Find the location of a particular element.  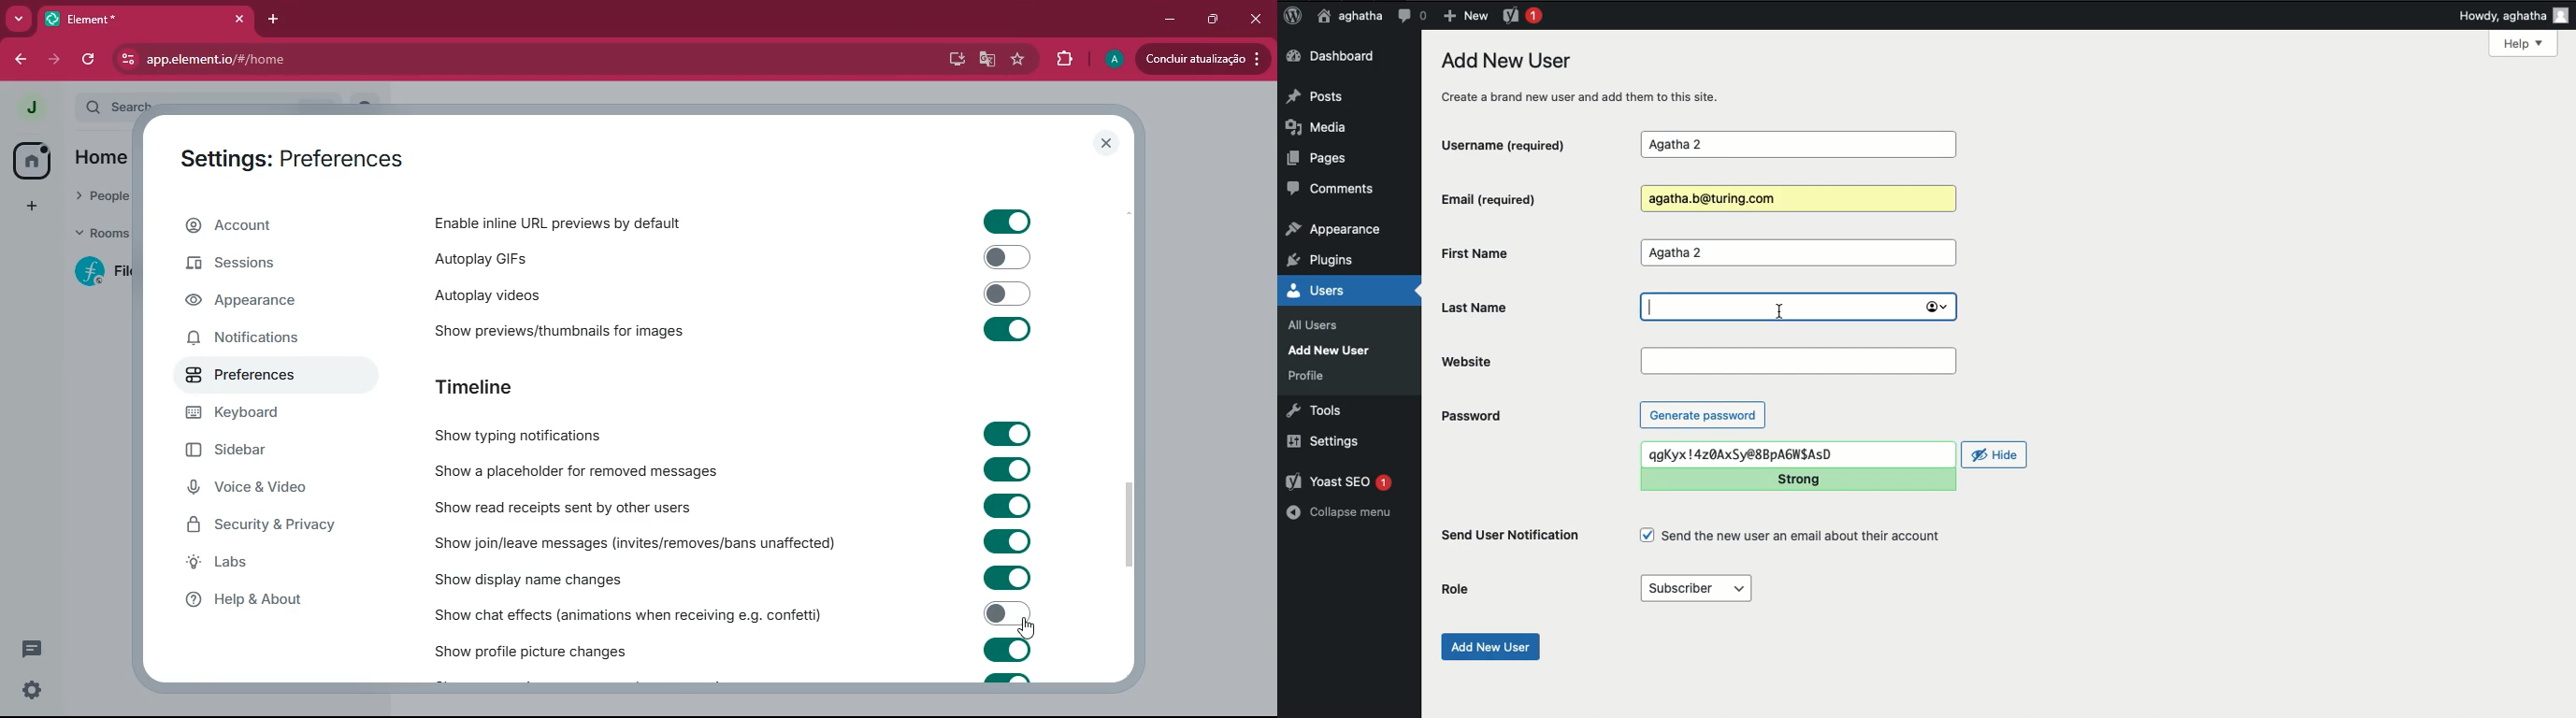

security & privacy is located at coordinates (272, 525).